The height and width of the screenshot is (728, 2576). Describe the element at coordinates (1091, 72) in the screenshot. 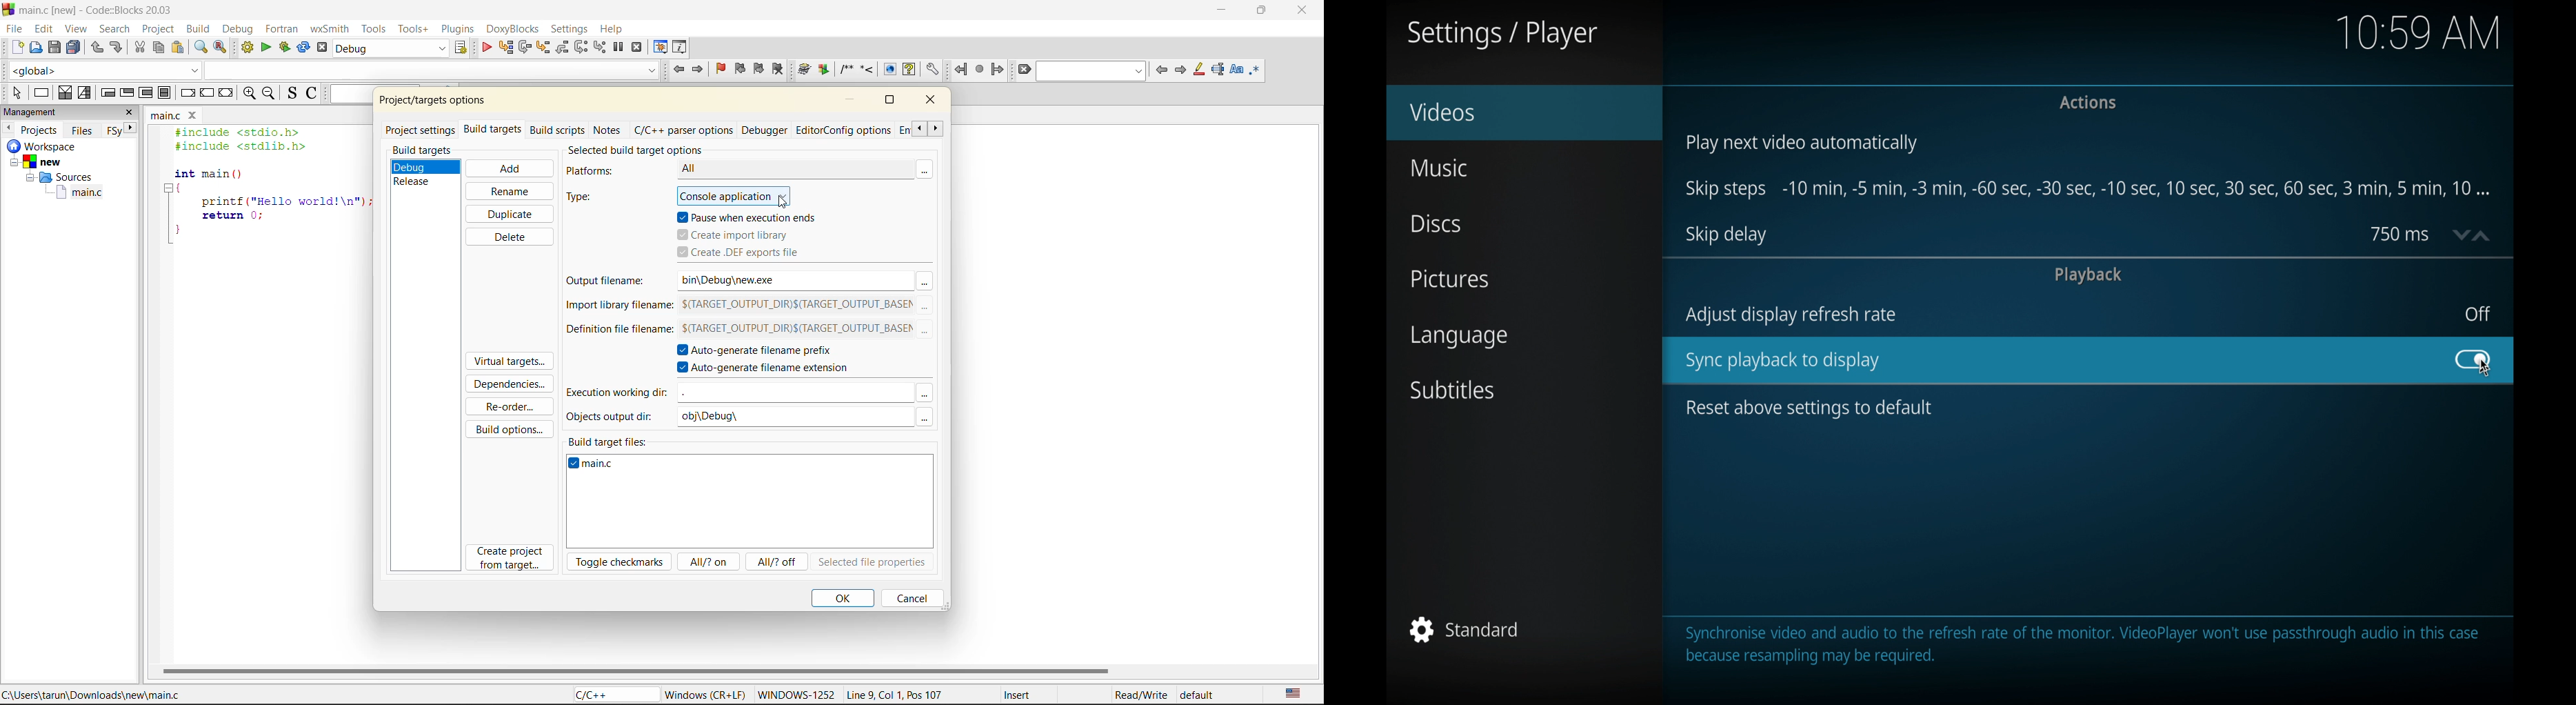

I see `search` at that location.